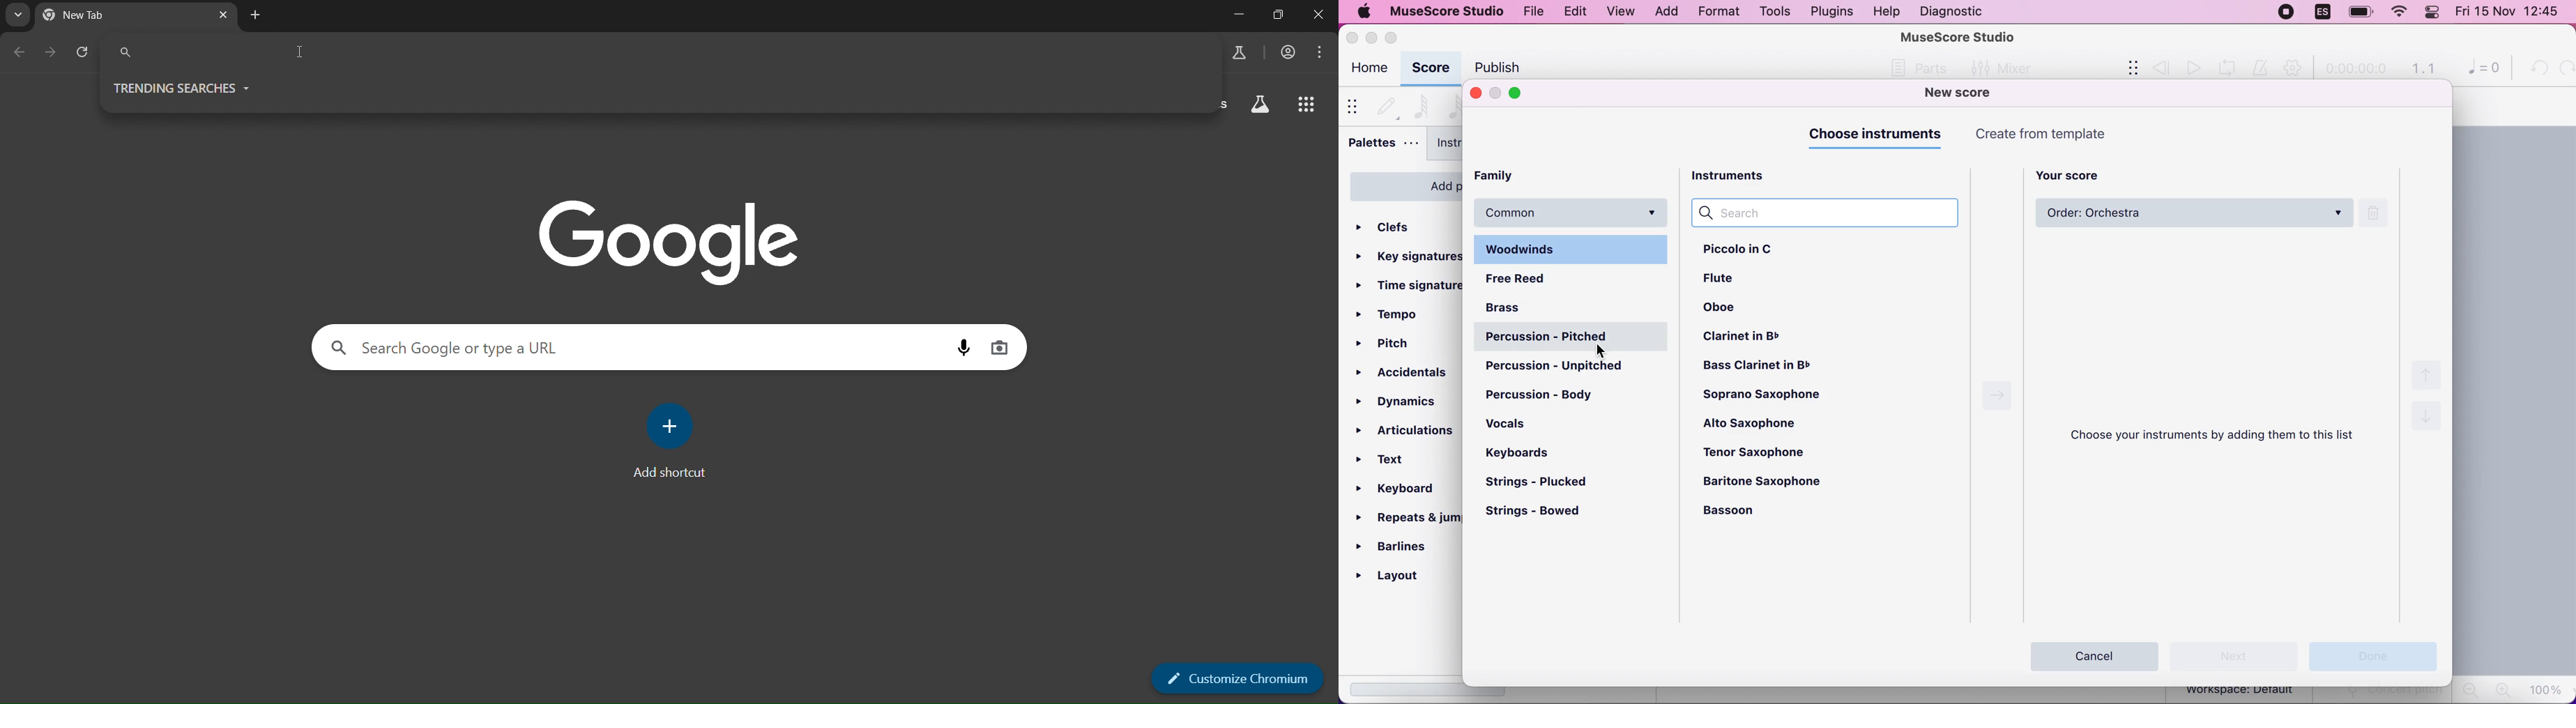 The image size is (2576, 728). Describe the element at coordinates (1239, 52) in the screenshot. I see `search labs` at that location.